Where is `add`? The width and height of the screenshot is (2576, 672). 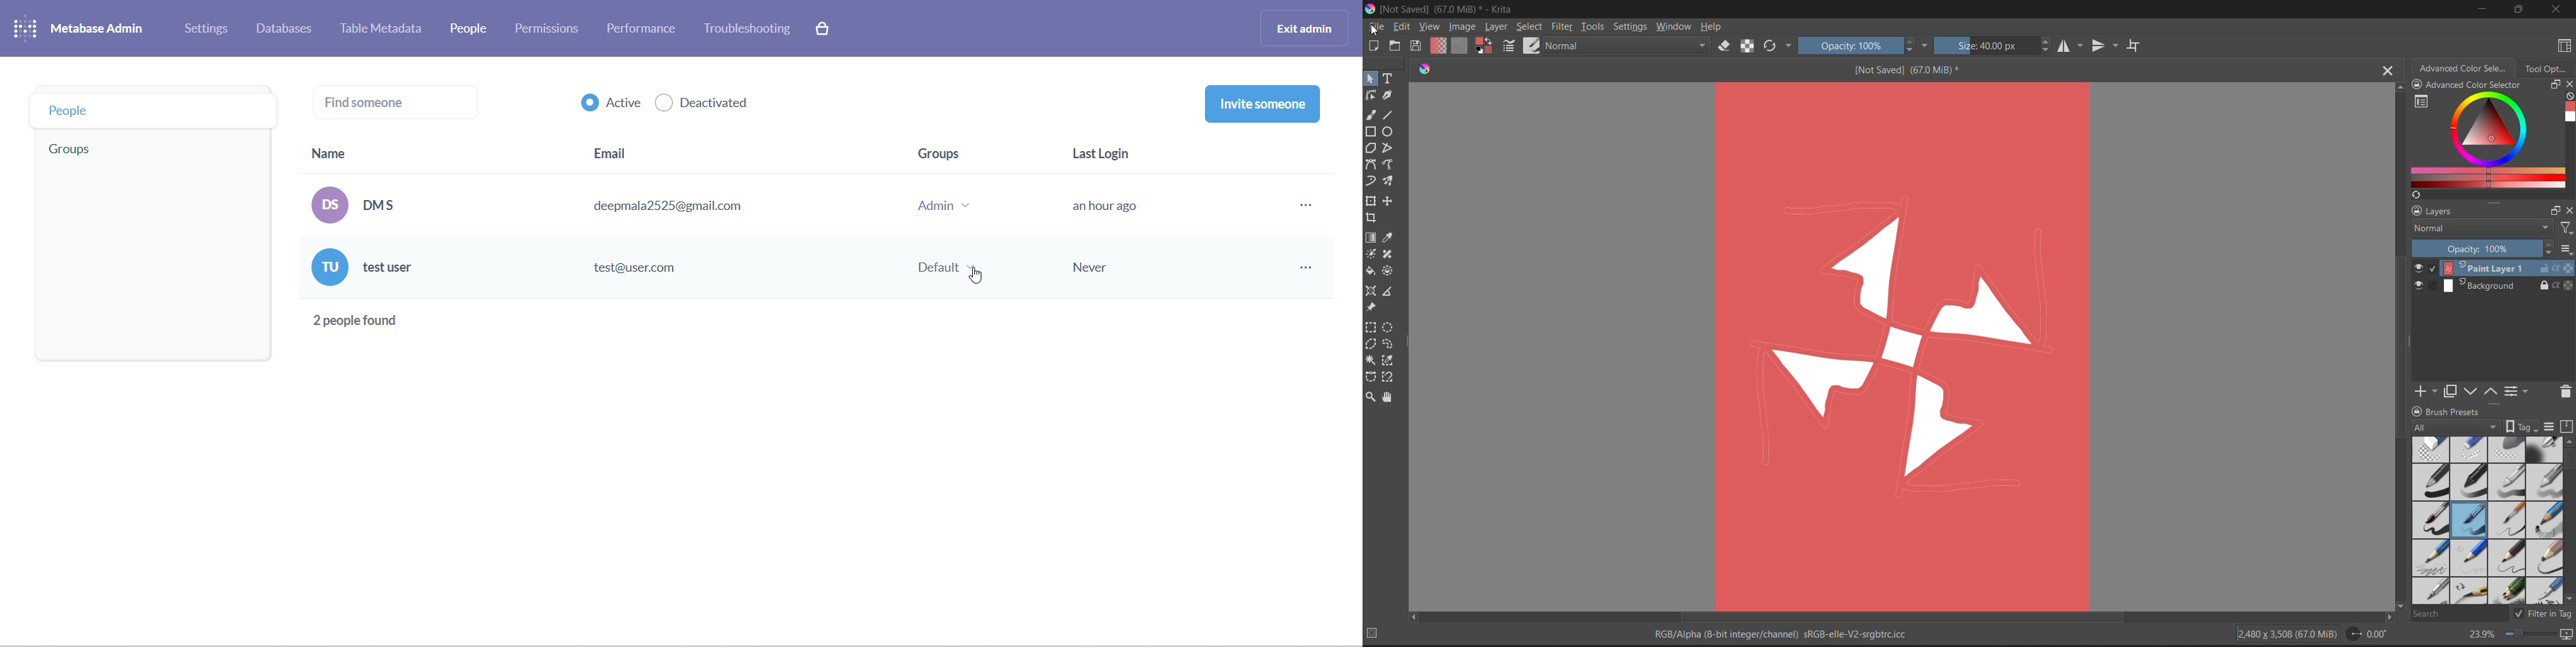
add is located at coordinates (2429, 390).